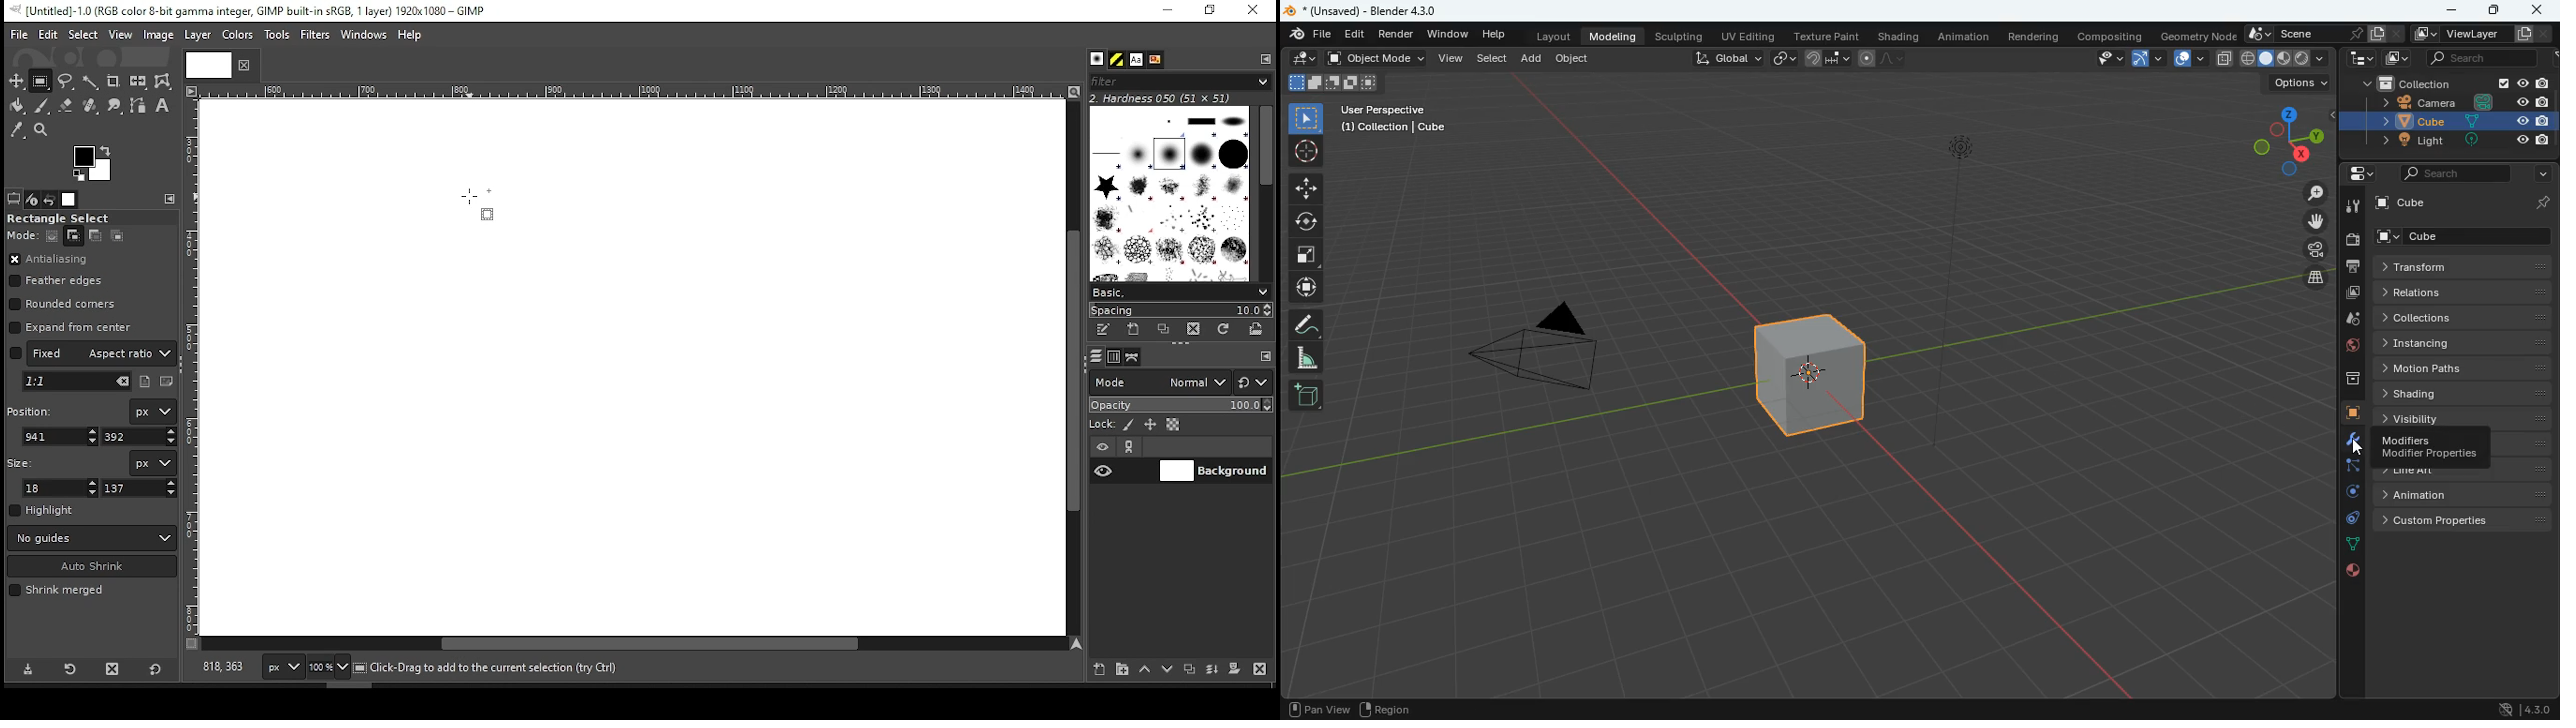 Image resolution: width=2576 pixels, height=728 pixels. Describe the element at coordinates (1192, 671) in the screenshot. I see `duplicate layer` at that location.